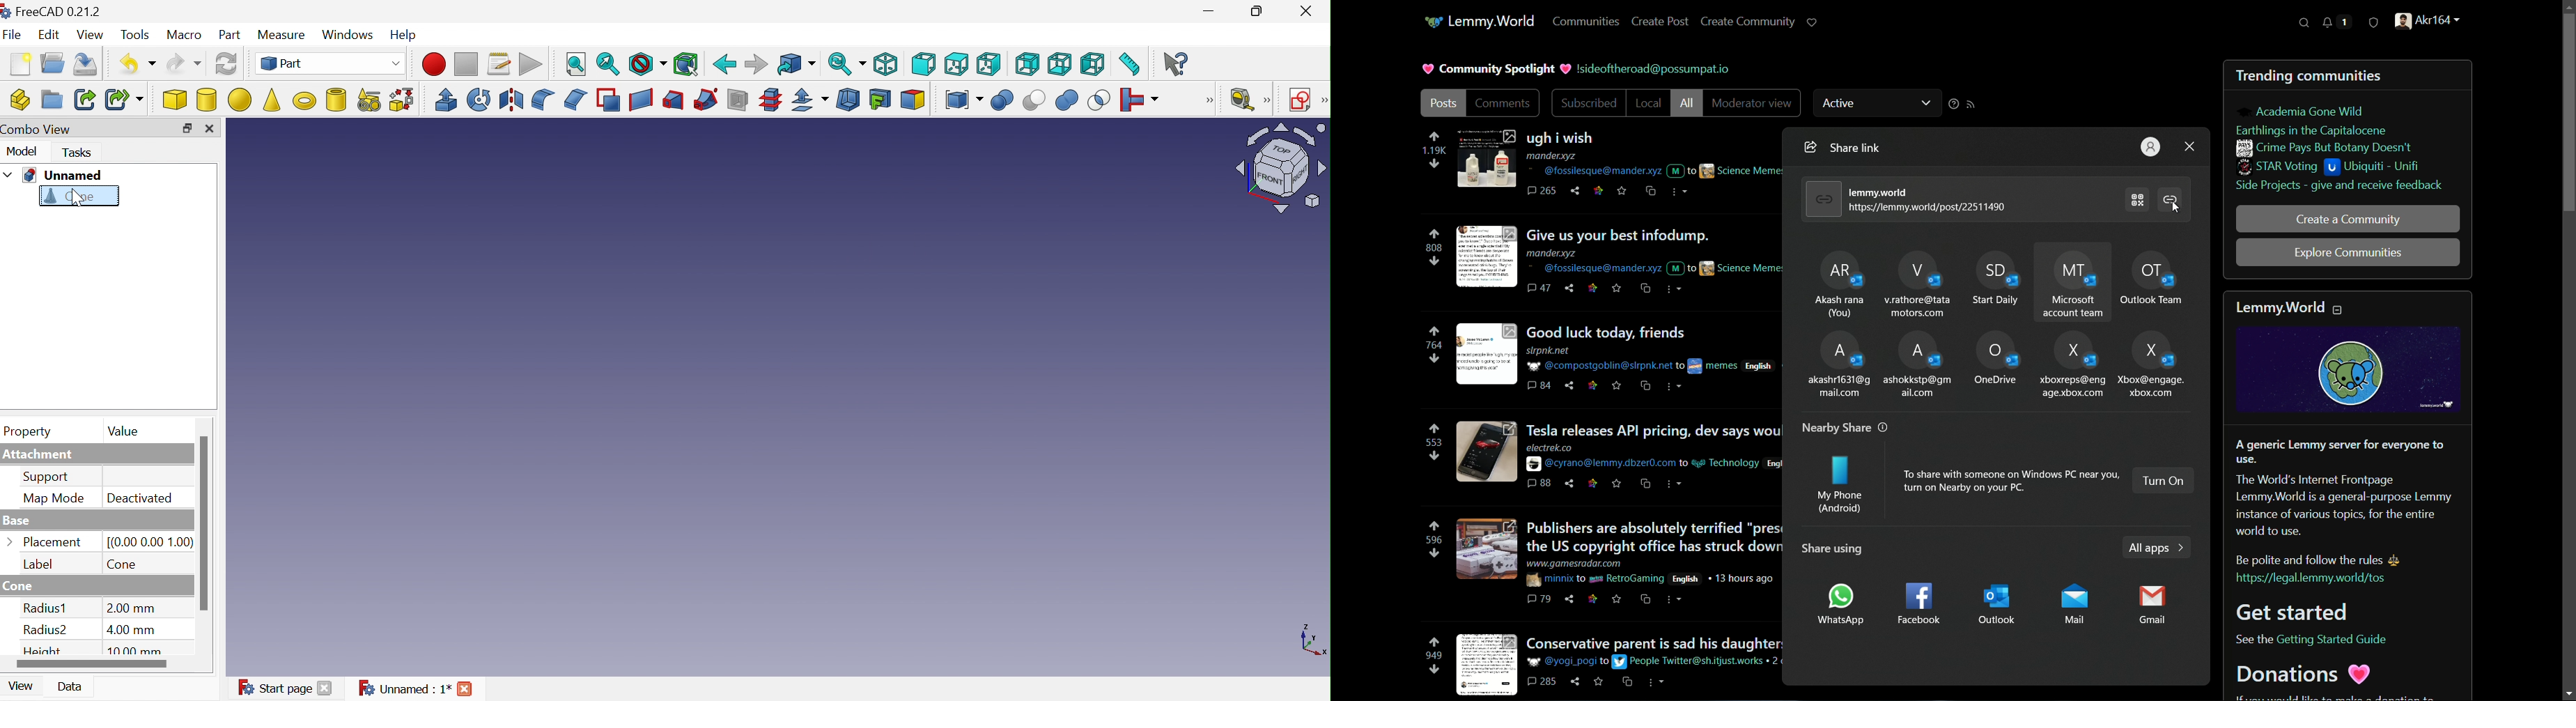 This screenshot has height=728, width=2576. I want to click on Property, so click(29, 433).